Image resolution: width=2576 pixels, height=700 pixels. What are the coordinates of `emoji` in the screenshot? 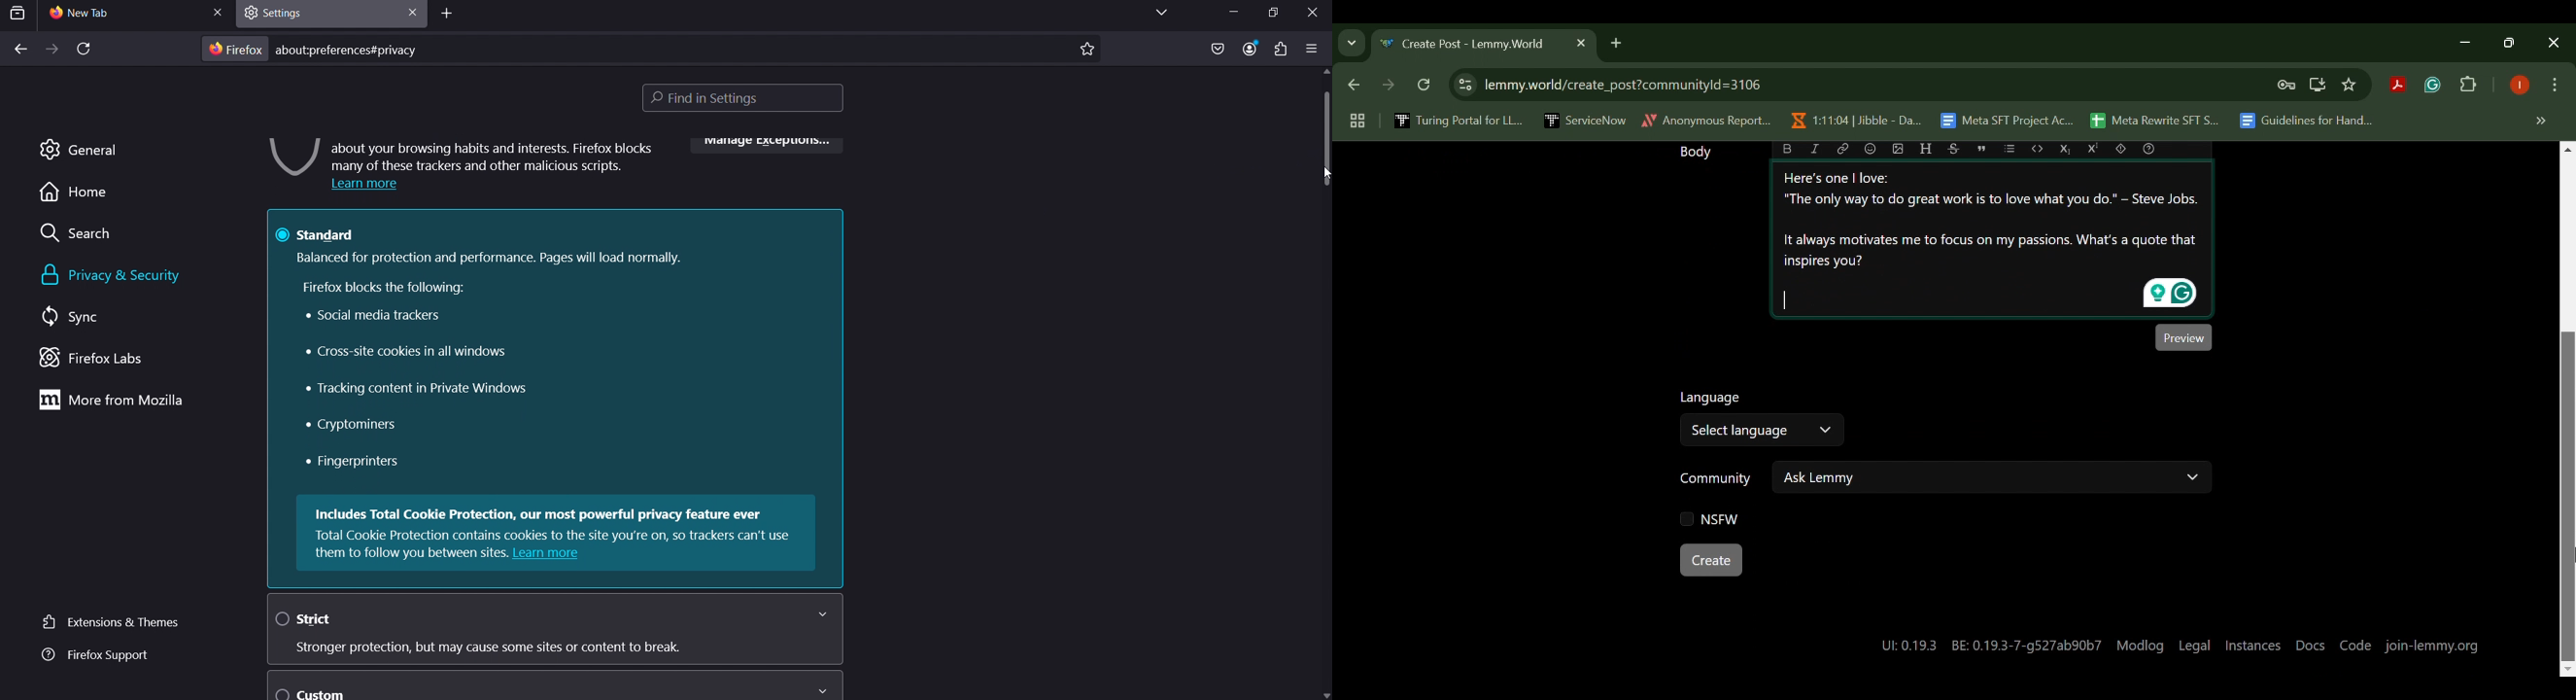 It's located at (1871, 148).